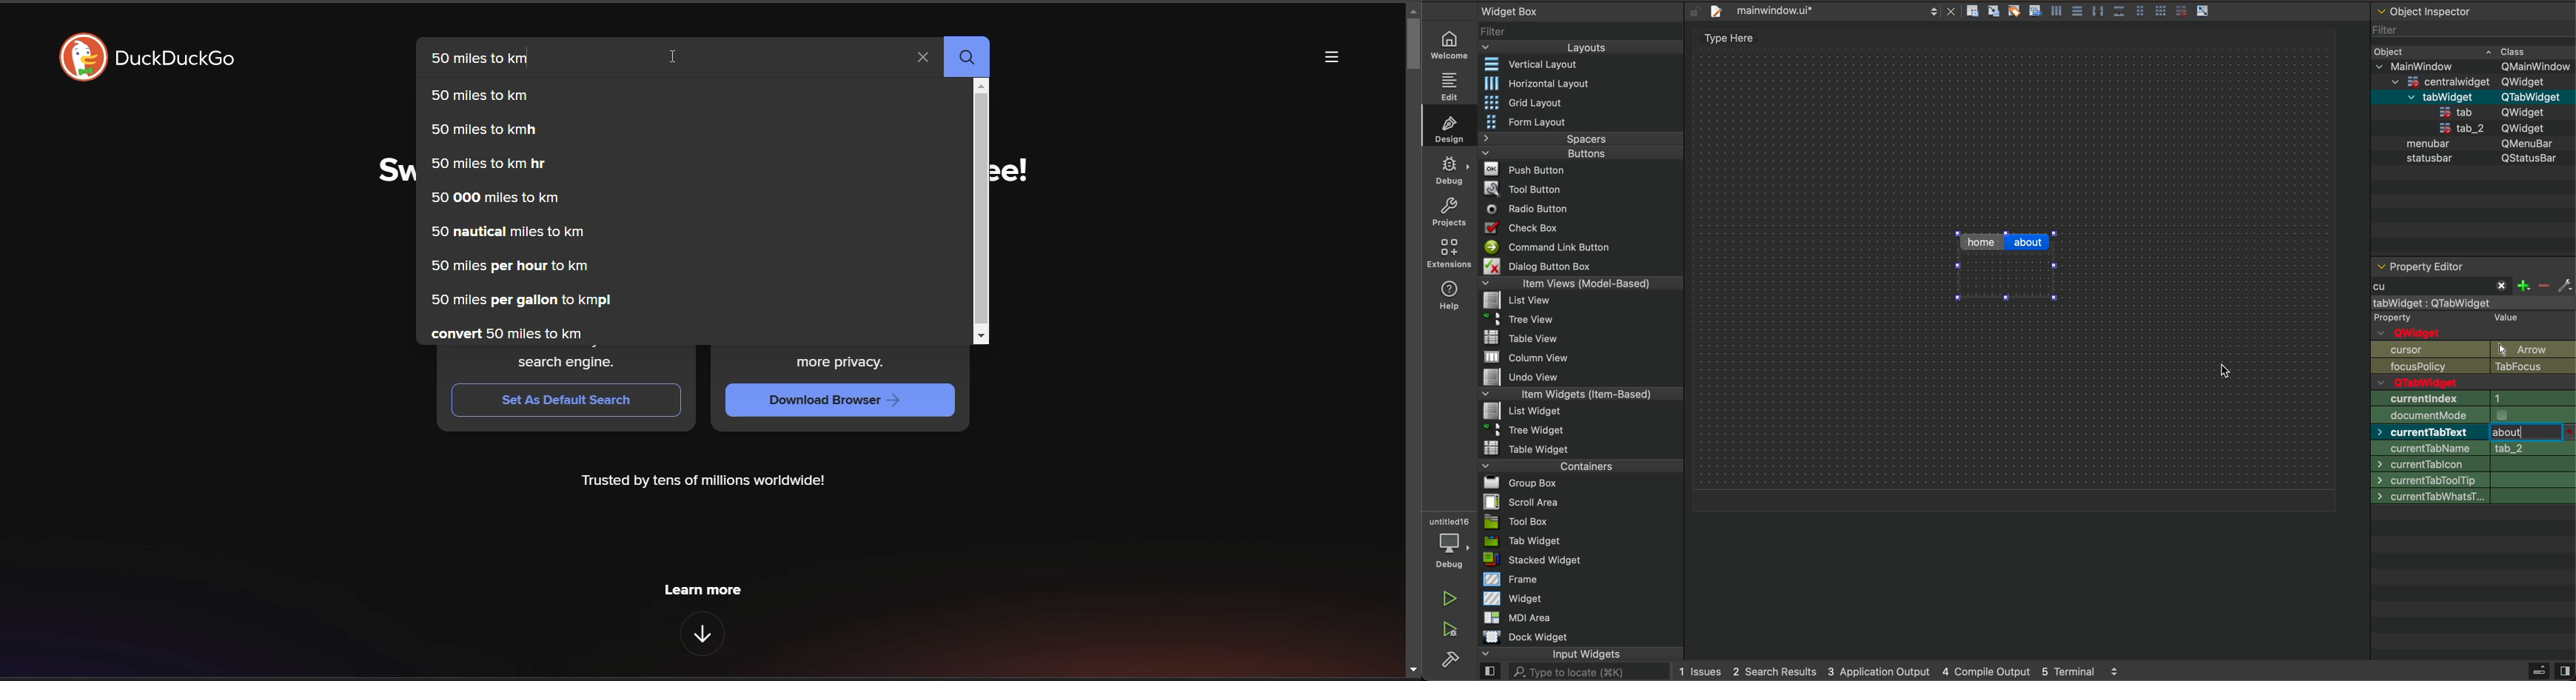  What do you see at coordinates (1578, 464) in the screenshot?
I see `Containers` at bounding box center [1578, 464].